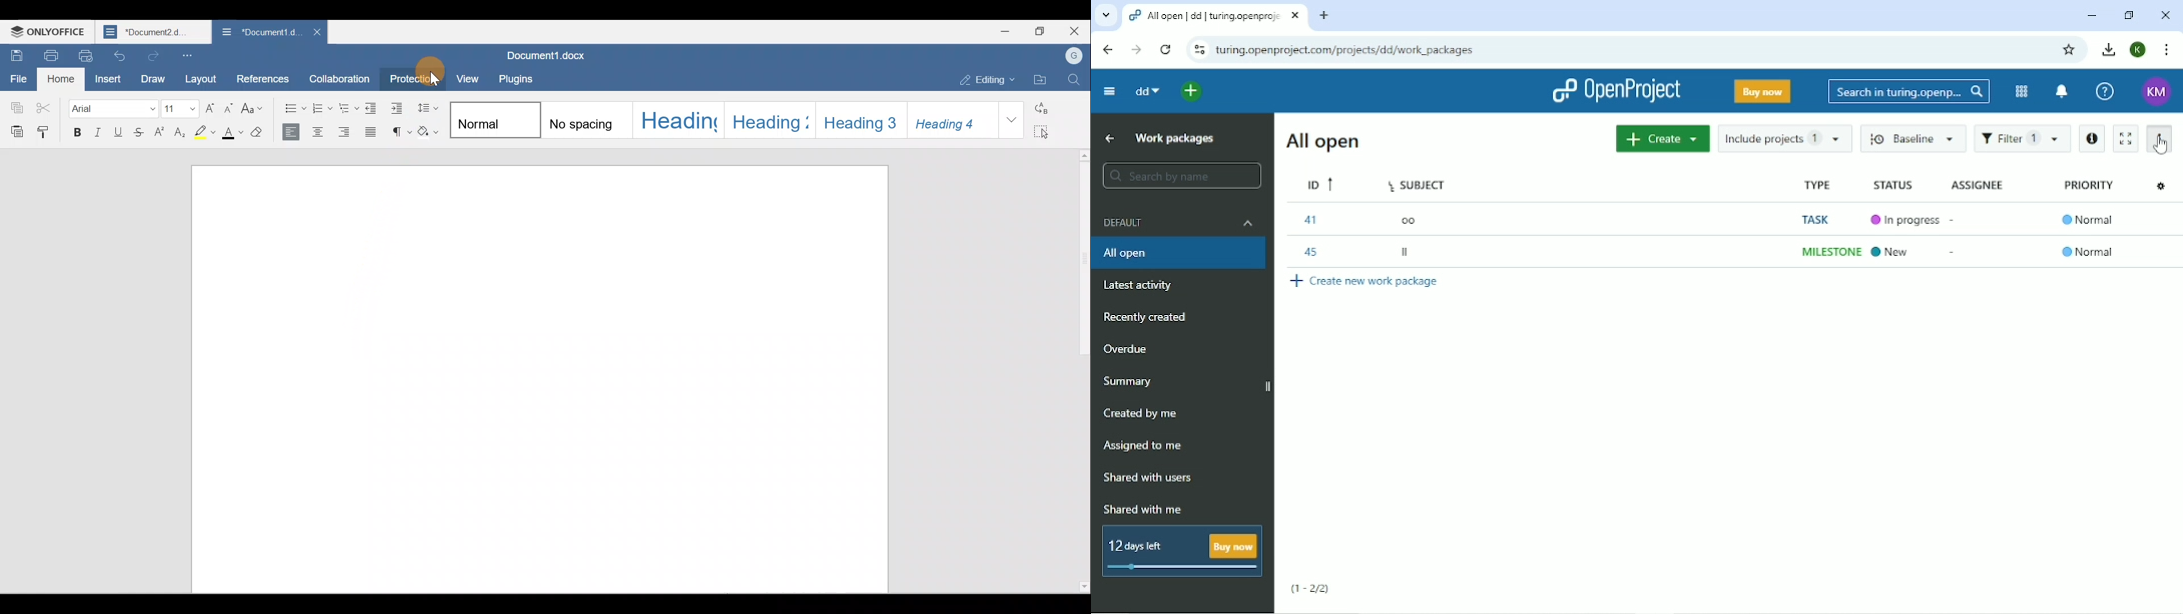  I want to click on Superscript, so click(163, 132).